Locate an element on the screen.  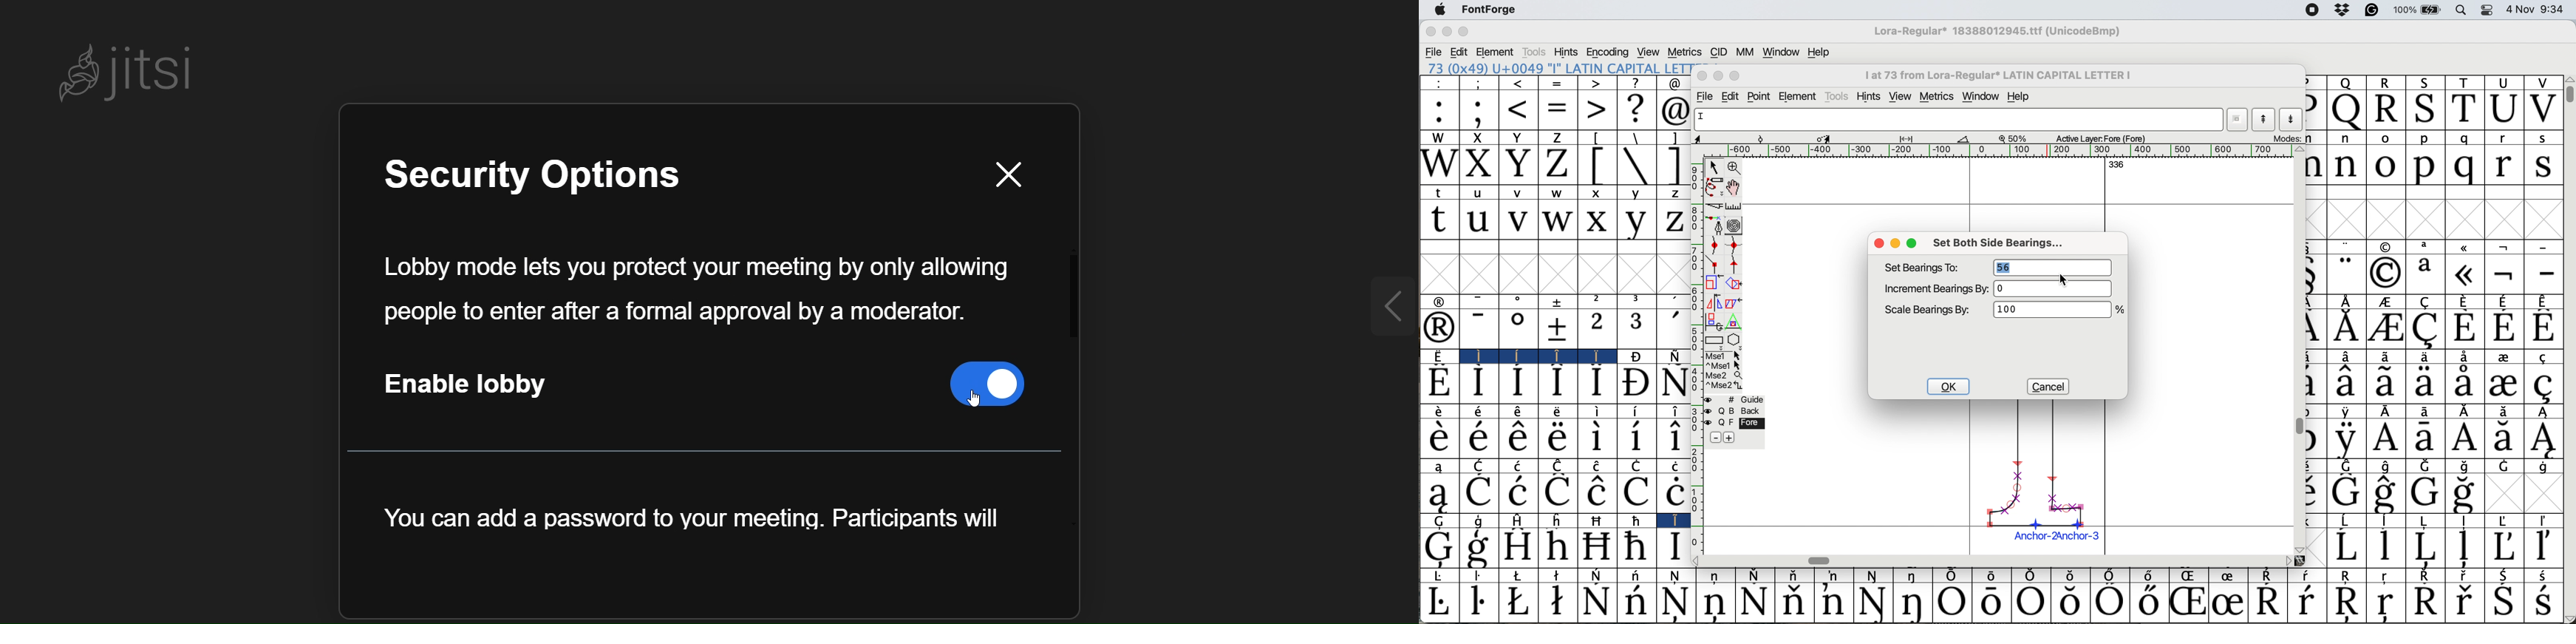
close is located at coordinates (1702, 76).